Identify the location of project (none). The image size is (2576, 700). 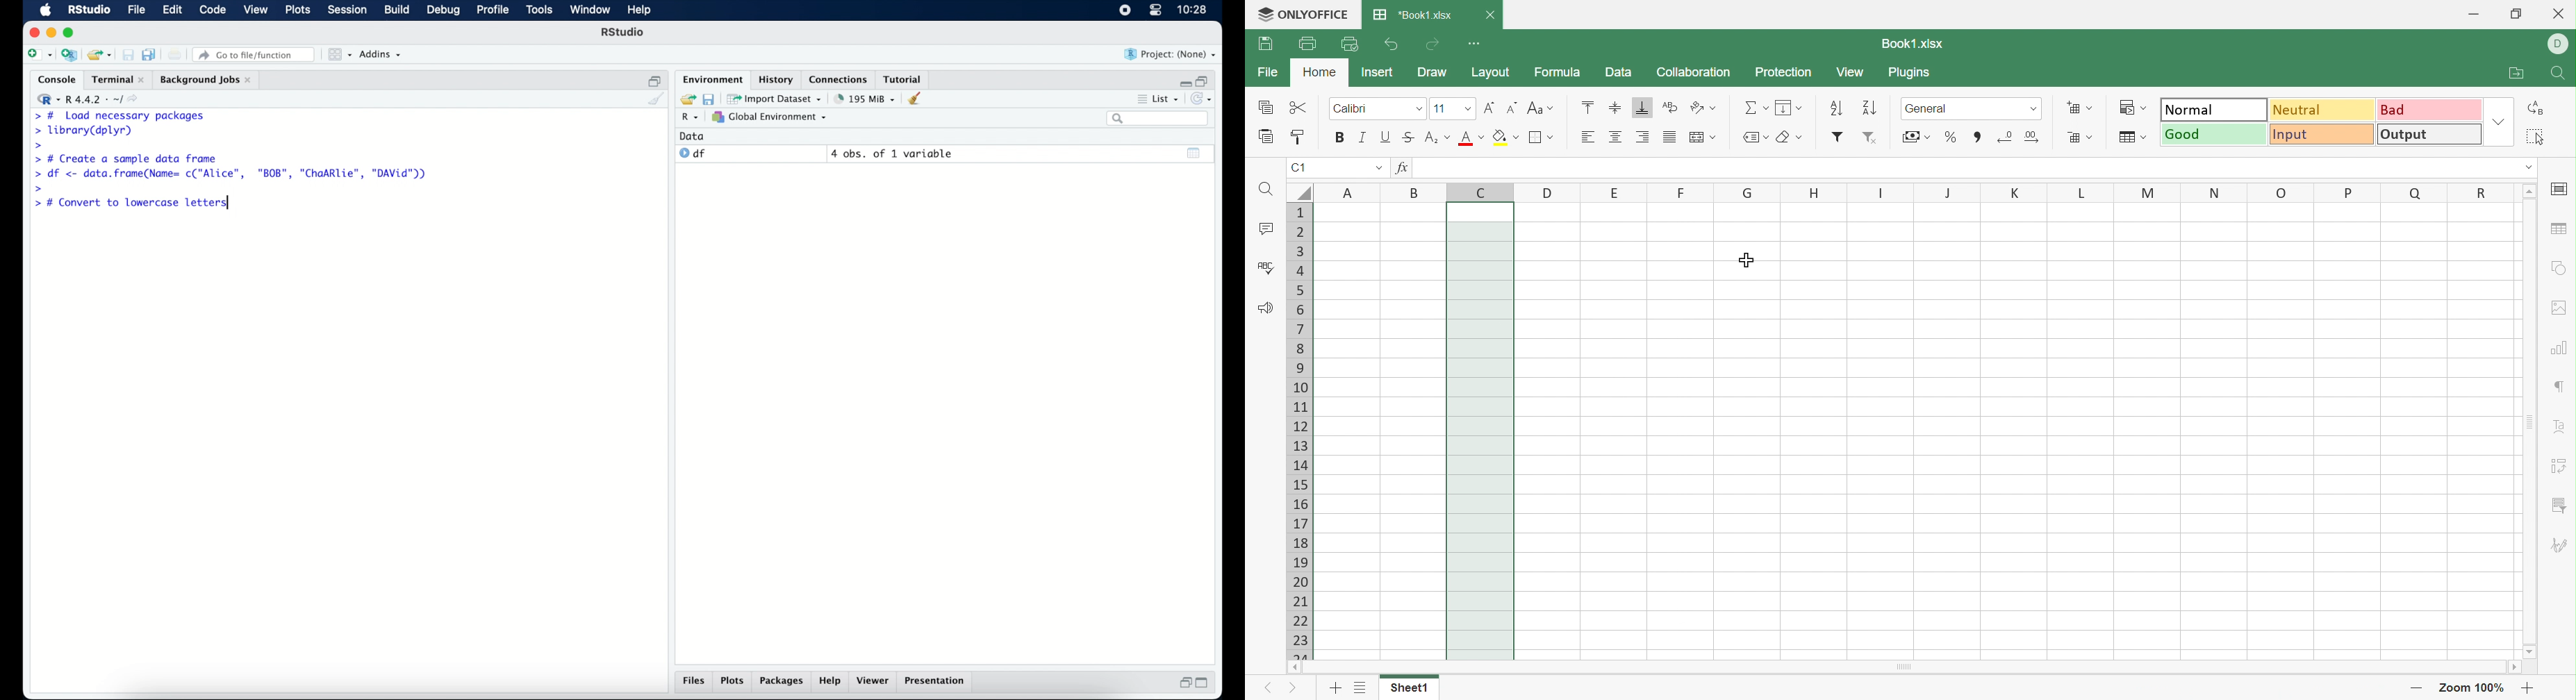
(1171, 54).